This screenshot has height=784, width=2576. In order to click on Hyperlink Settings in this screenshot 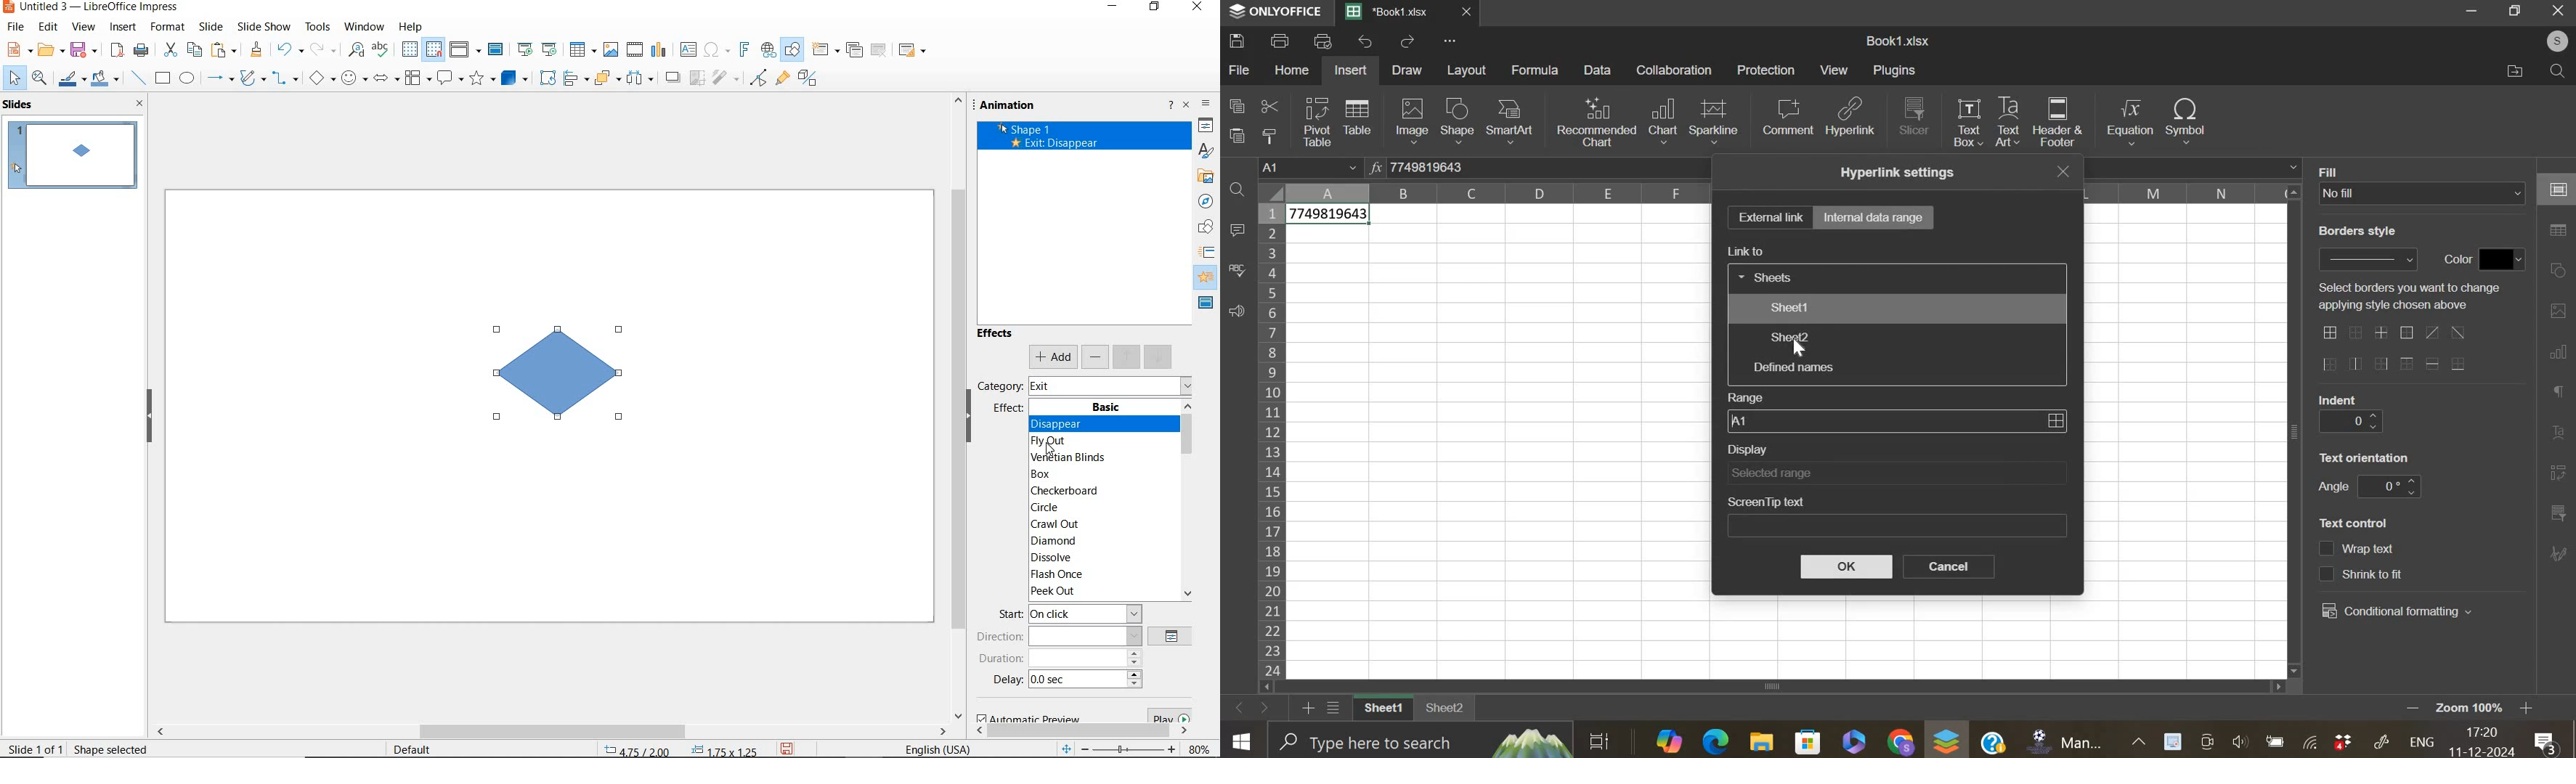, I will do `click(1894, 172)`.